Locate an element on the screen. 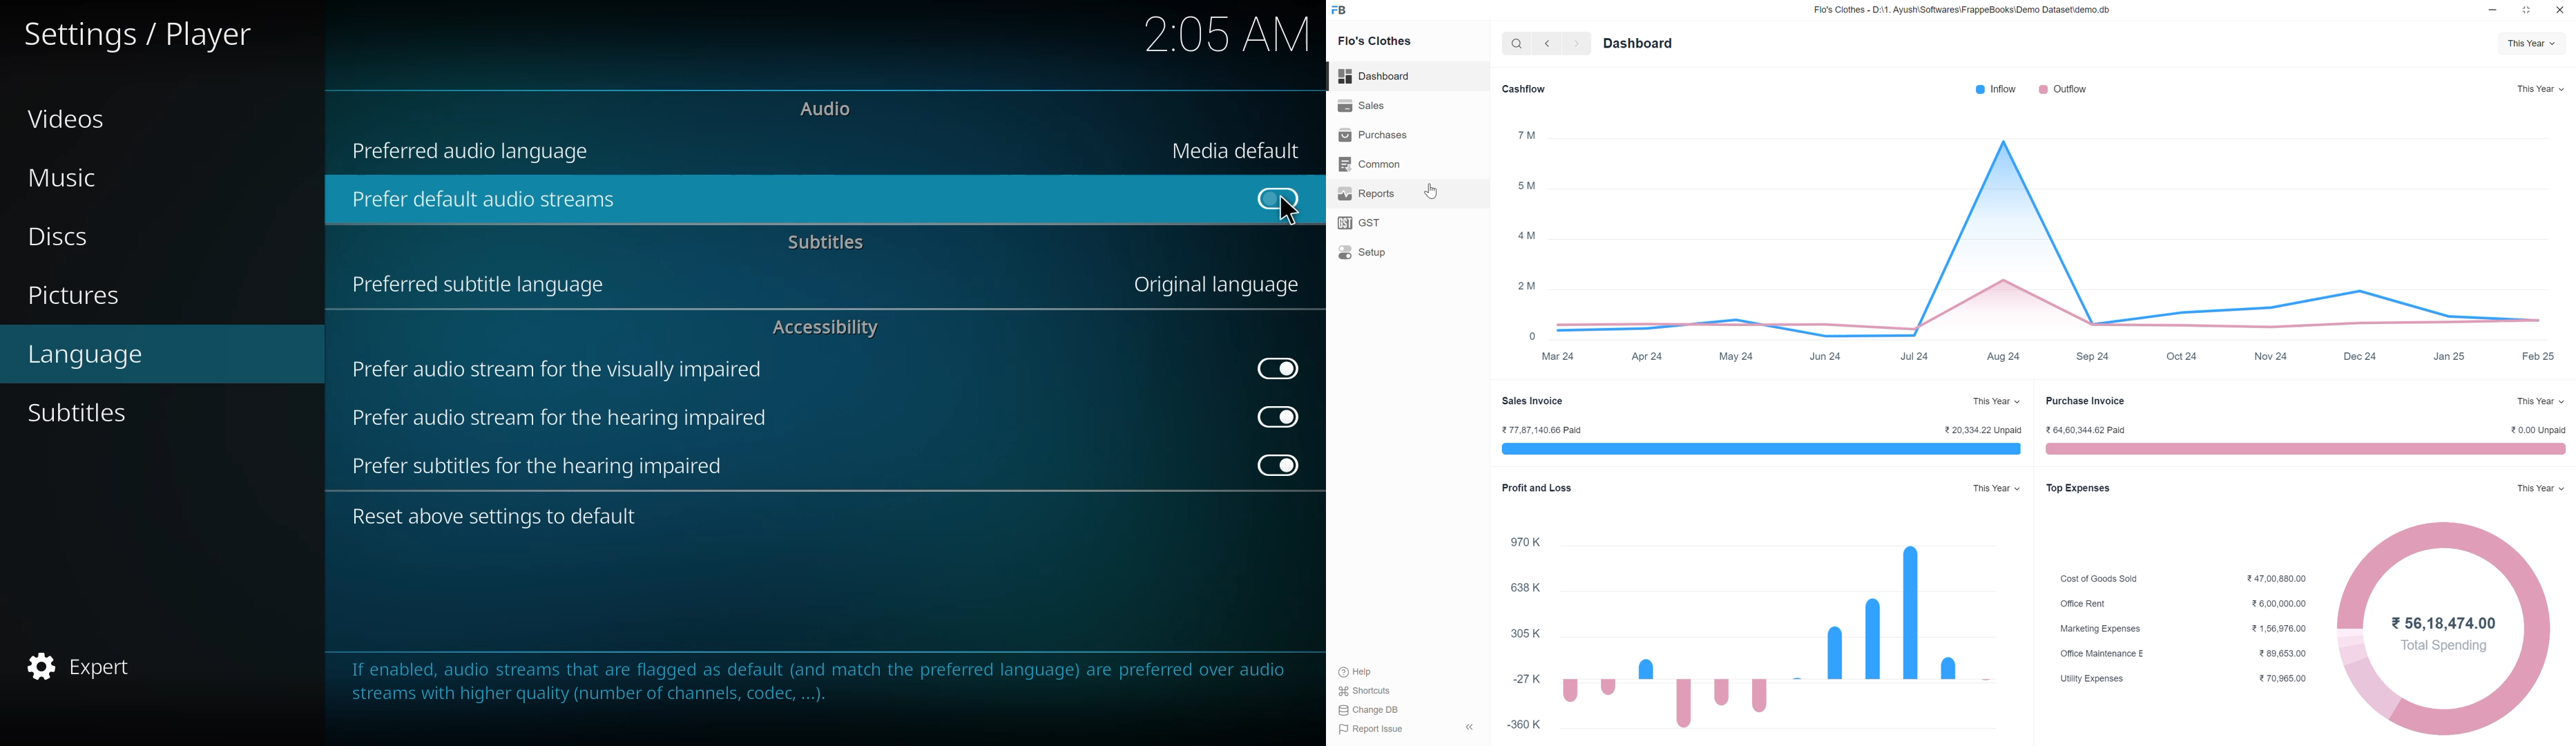 Image resolution: width=2576 pixels, height=756 pixels. shortcuts is located at coordinates (1369, 690).